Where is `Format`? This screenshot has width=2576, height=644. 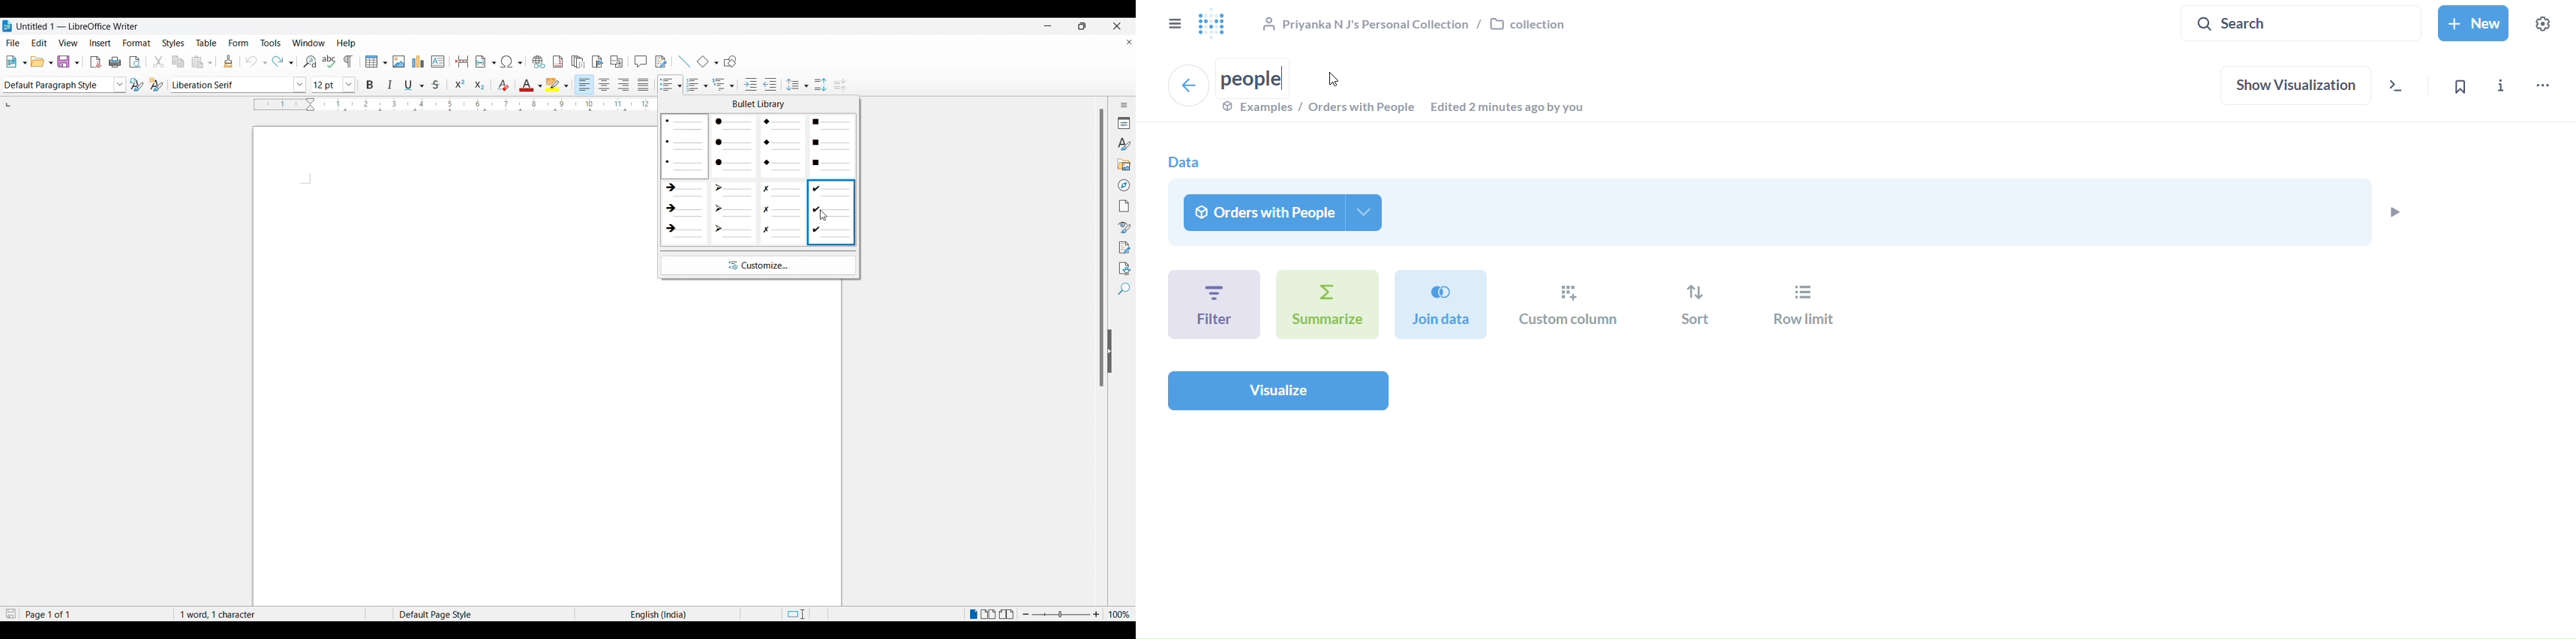
Format is located at coordinates (136, 41).